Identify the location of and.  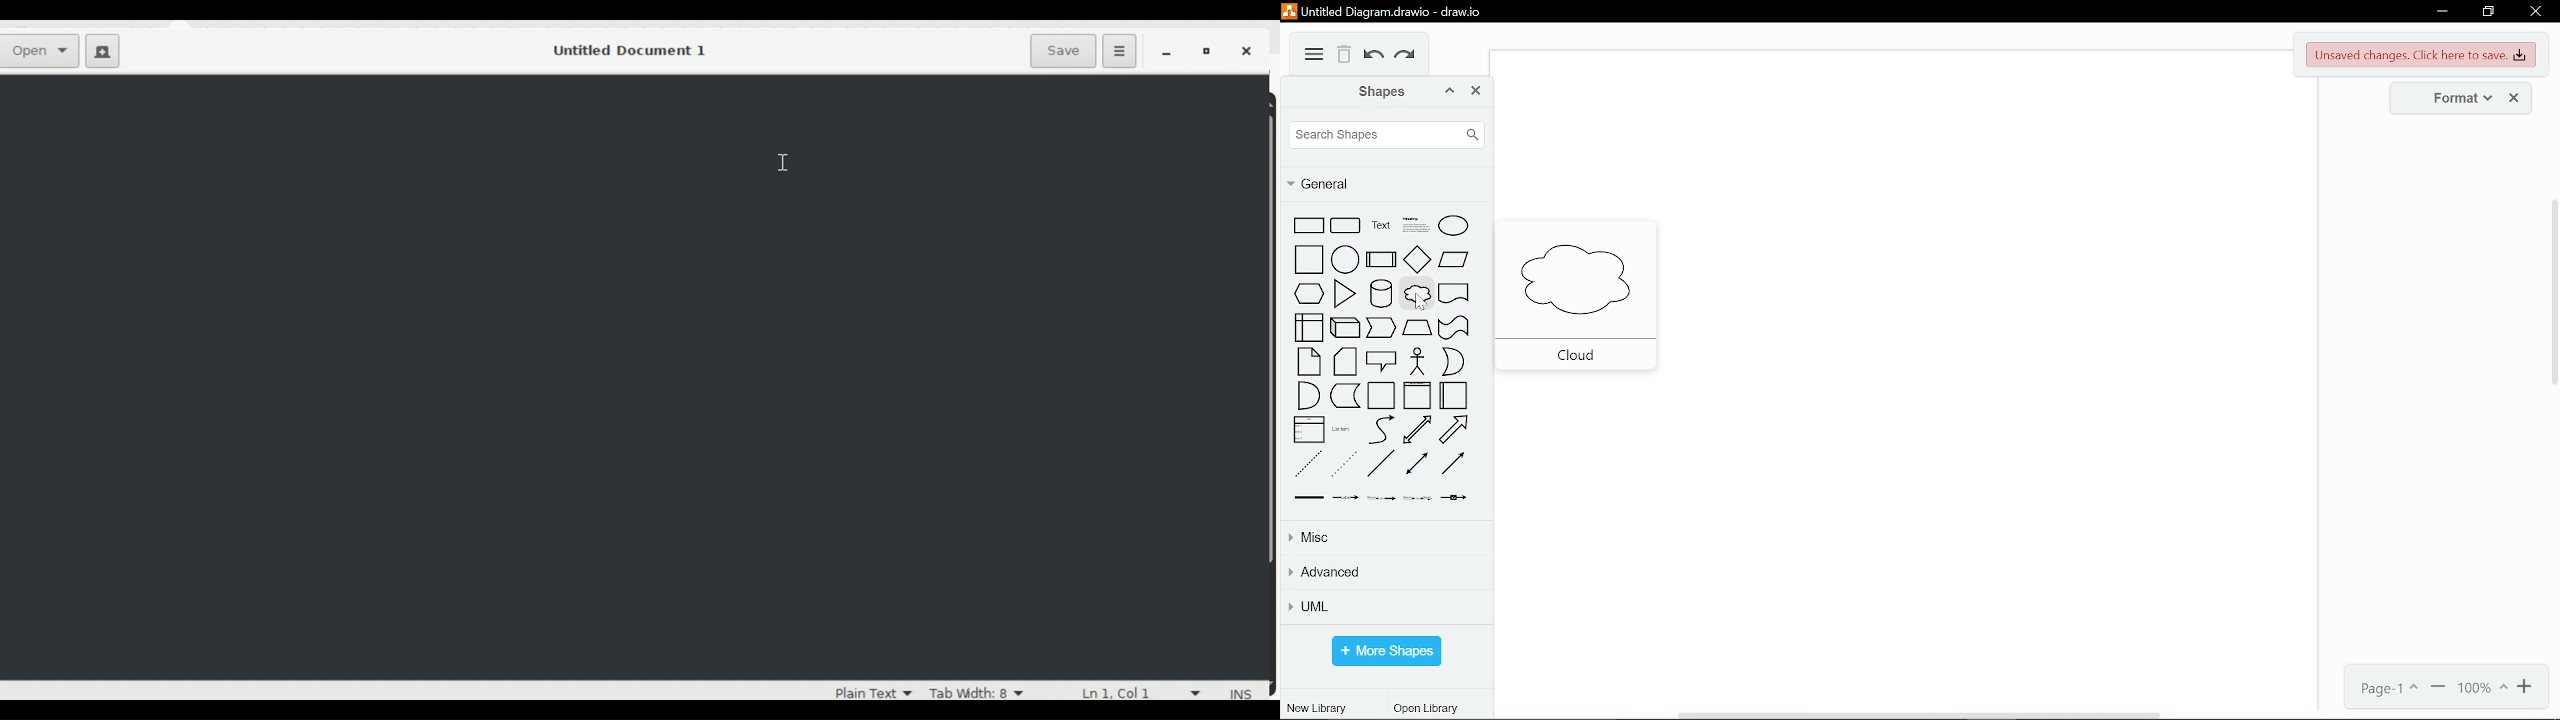
(1308, 396).